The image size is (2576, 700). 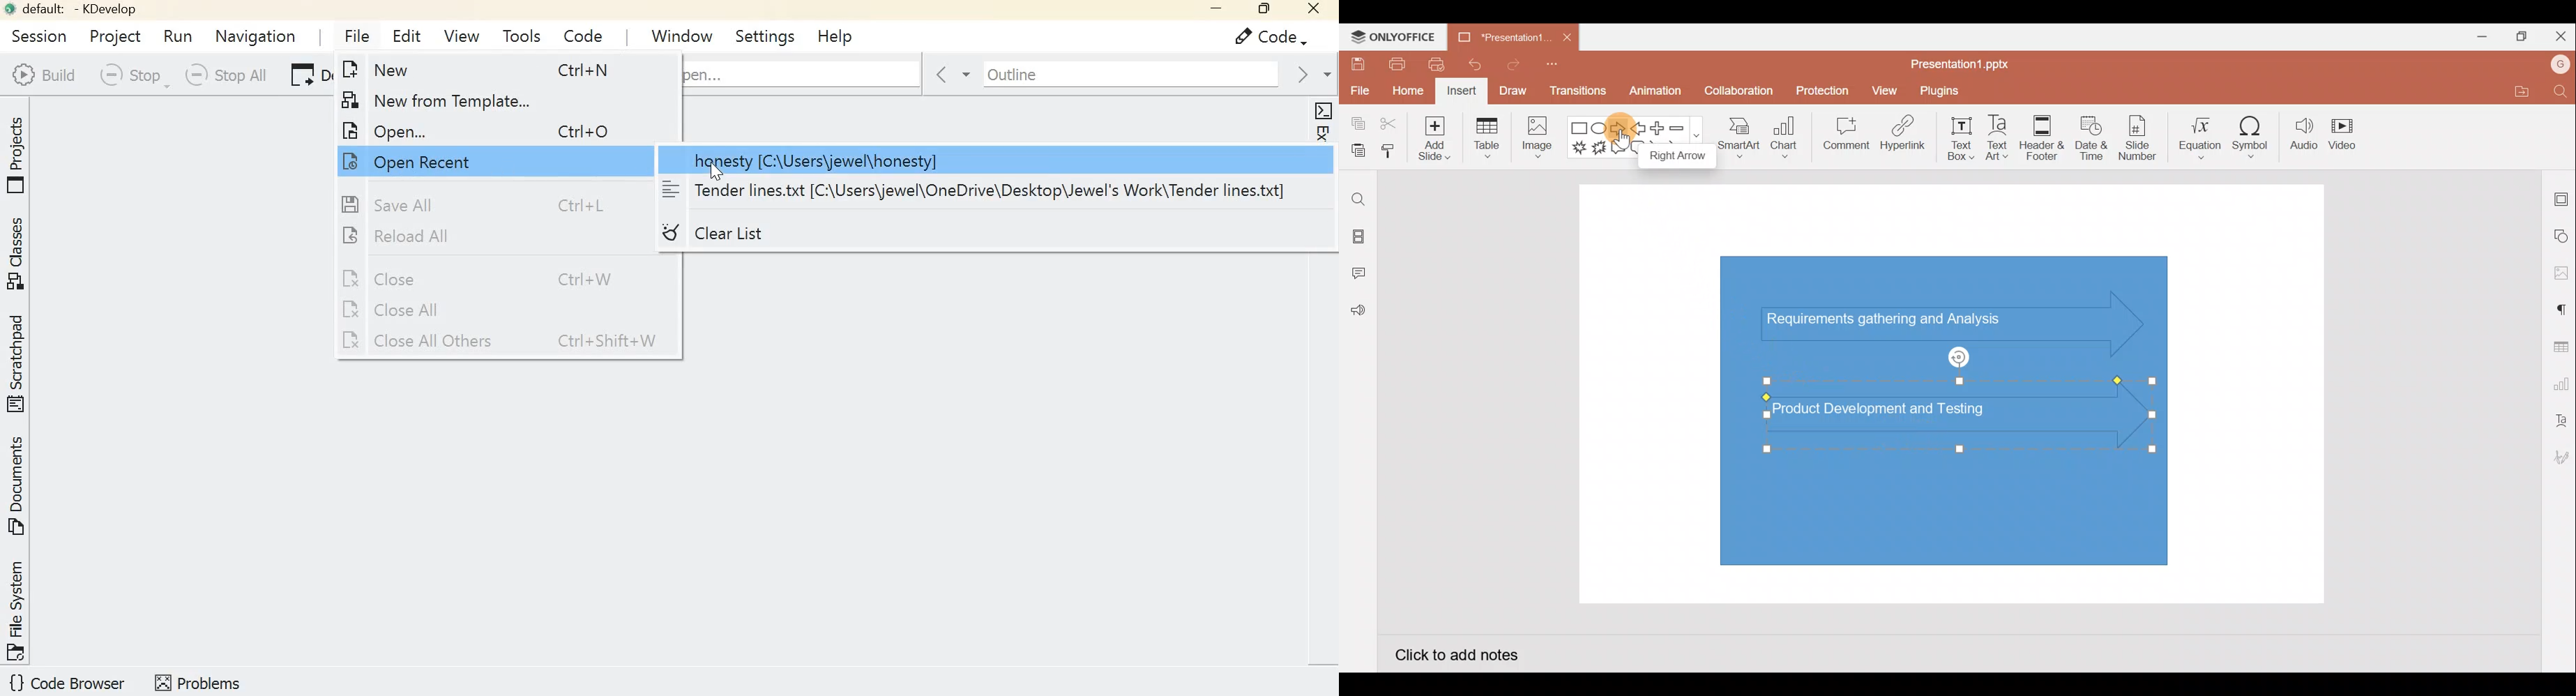 What do you see at coordinates (75, 9) in the screenshot?
I see `default: - KDevelop` at bounding box center [75, 9].